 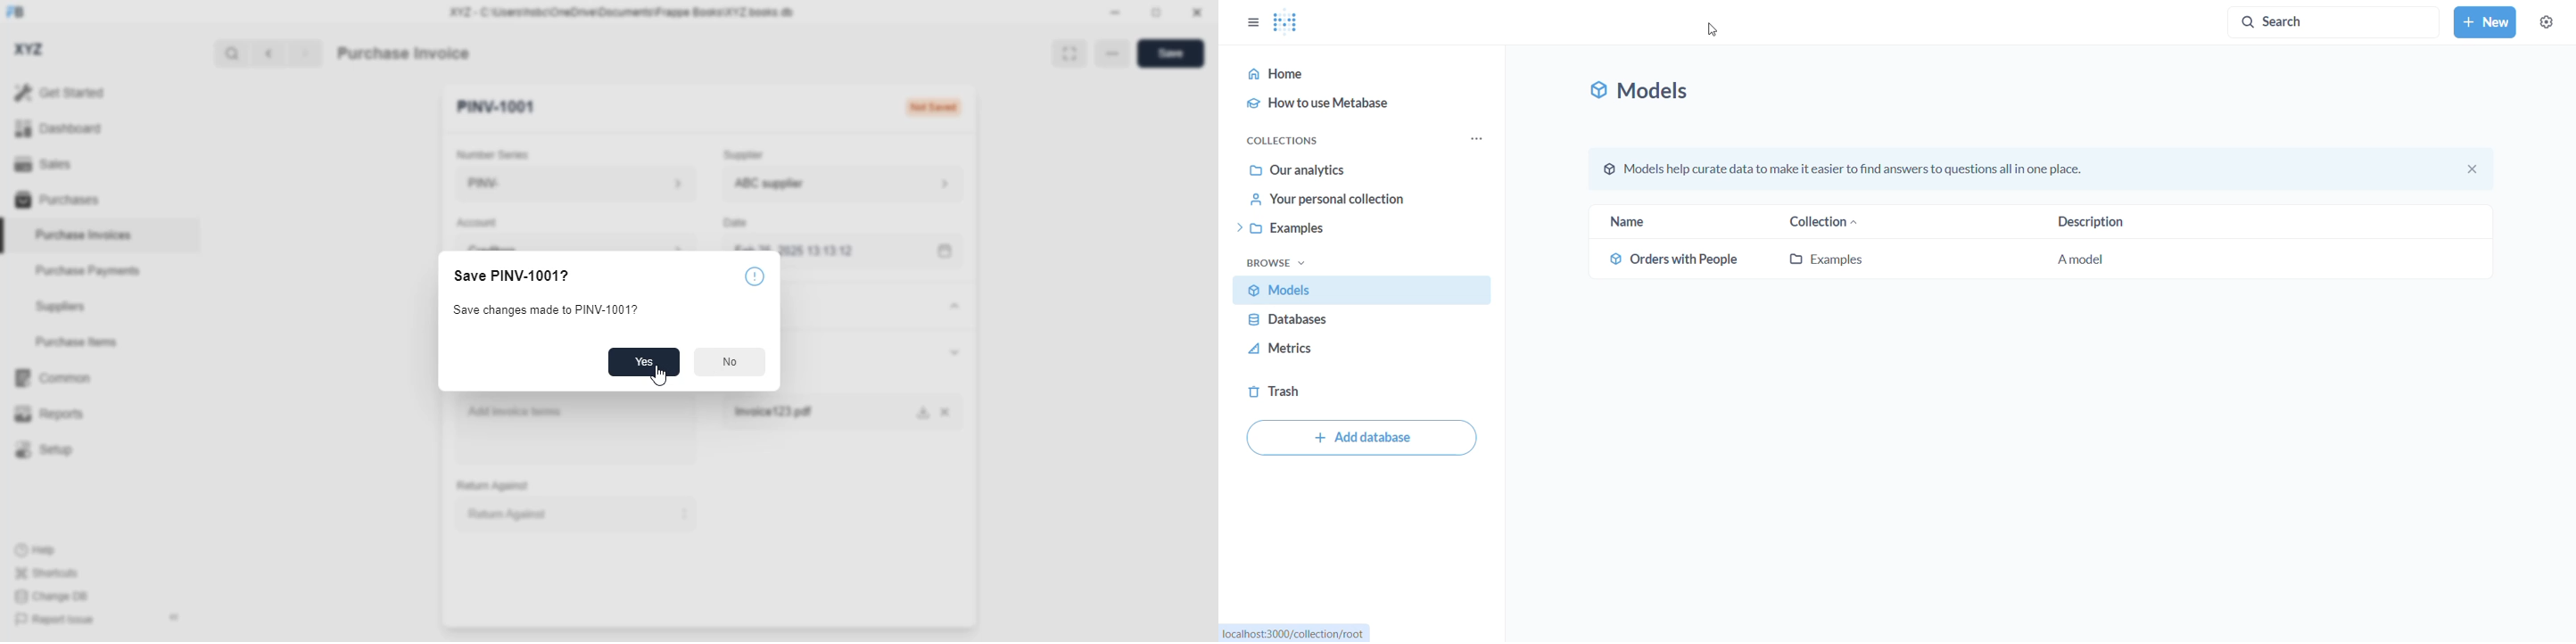 What do you see at coordinates (808, 184) in the screenshot?
I see `ABC supplier` at bounding box center [808, 184].